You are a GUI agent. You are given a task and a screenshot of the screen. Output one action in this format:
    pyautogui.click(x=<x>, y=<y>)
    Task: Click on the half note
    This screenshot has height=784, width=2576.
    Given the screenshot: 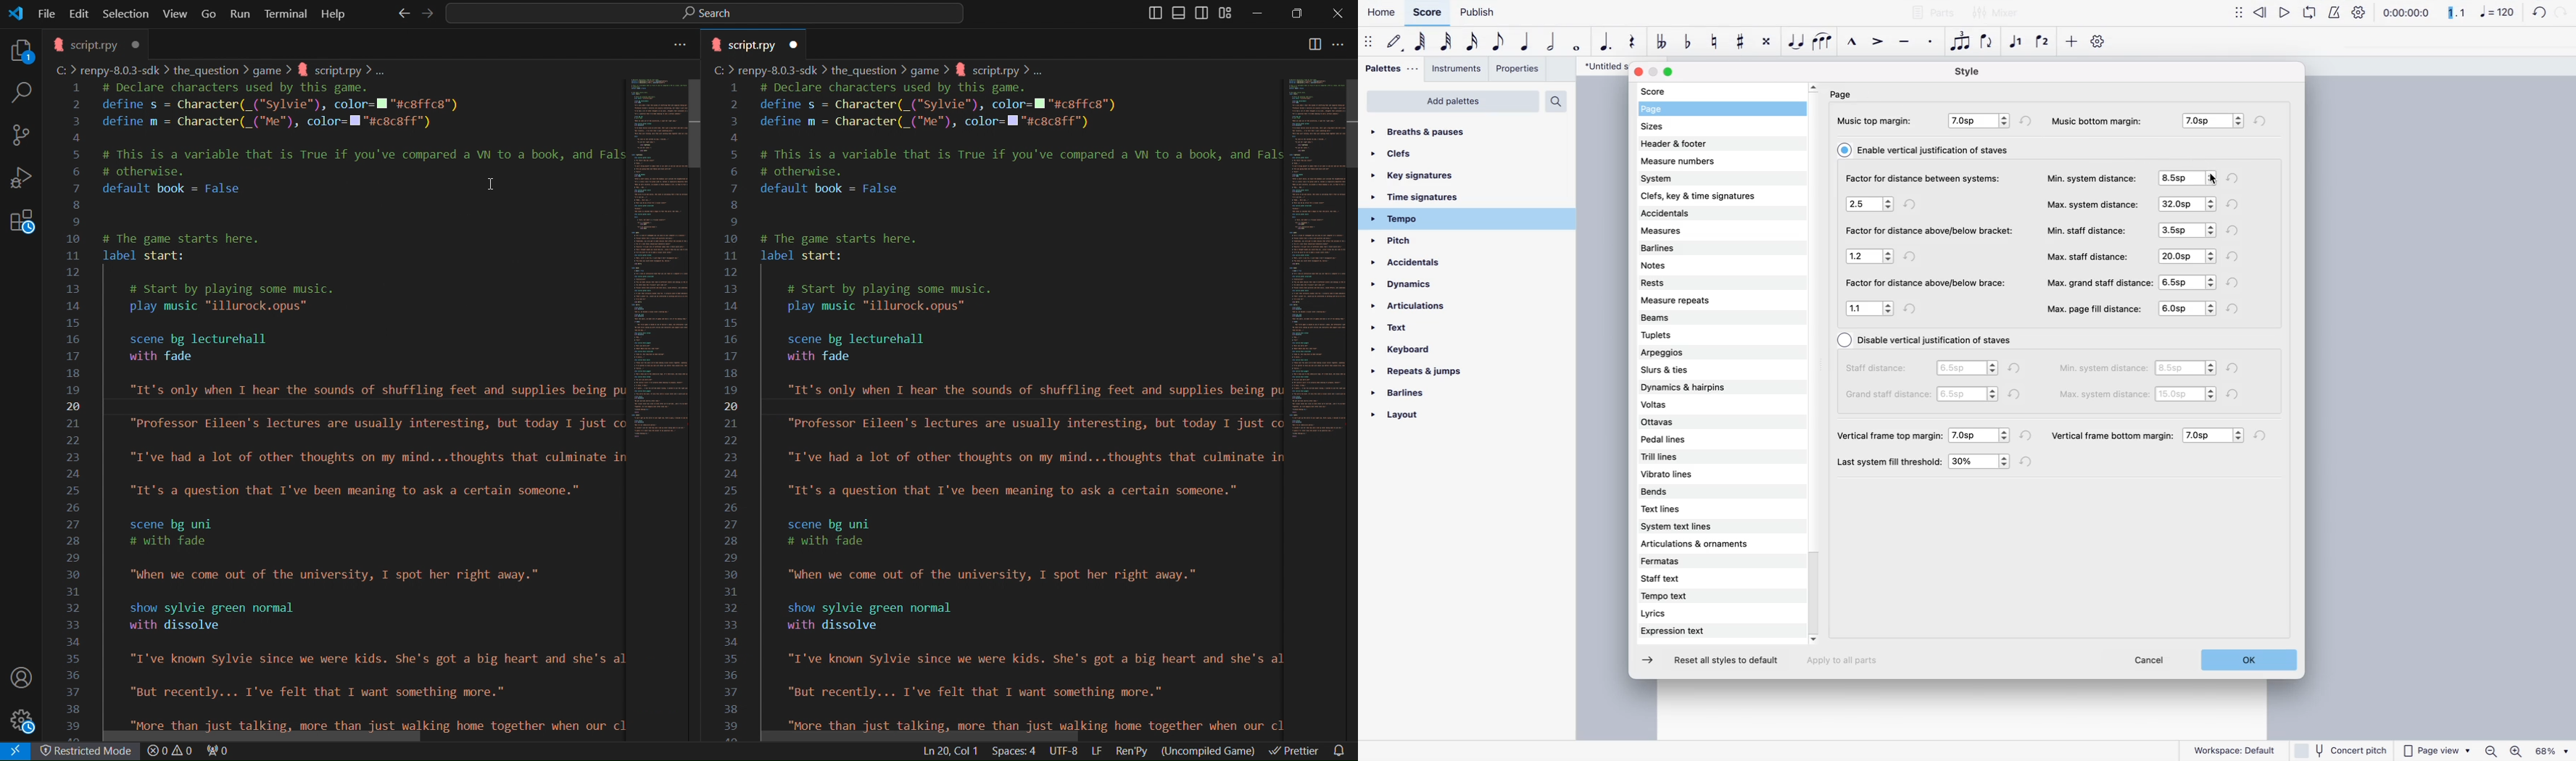 What is the action you would take?
    pyautogui.click(x=1553, y=42)
    